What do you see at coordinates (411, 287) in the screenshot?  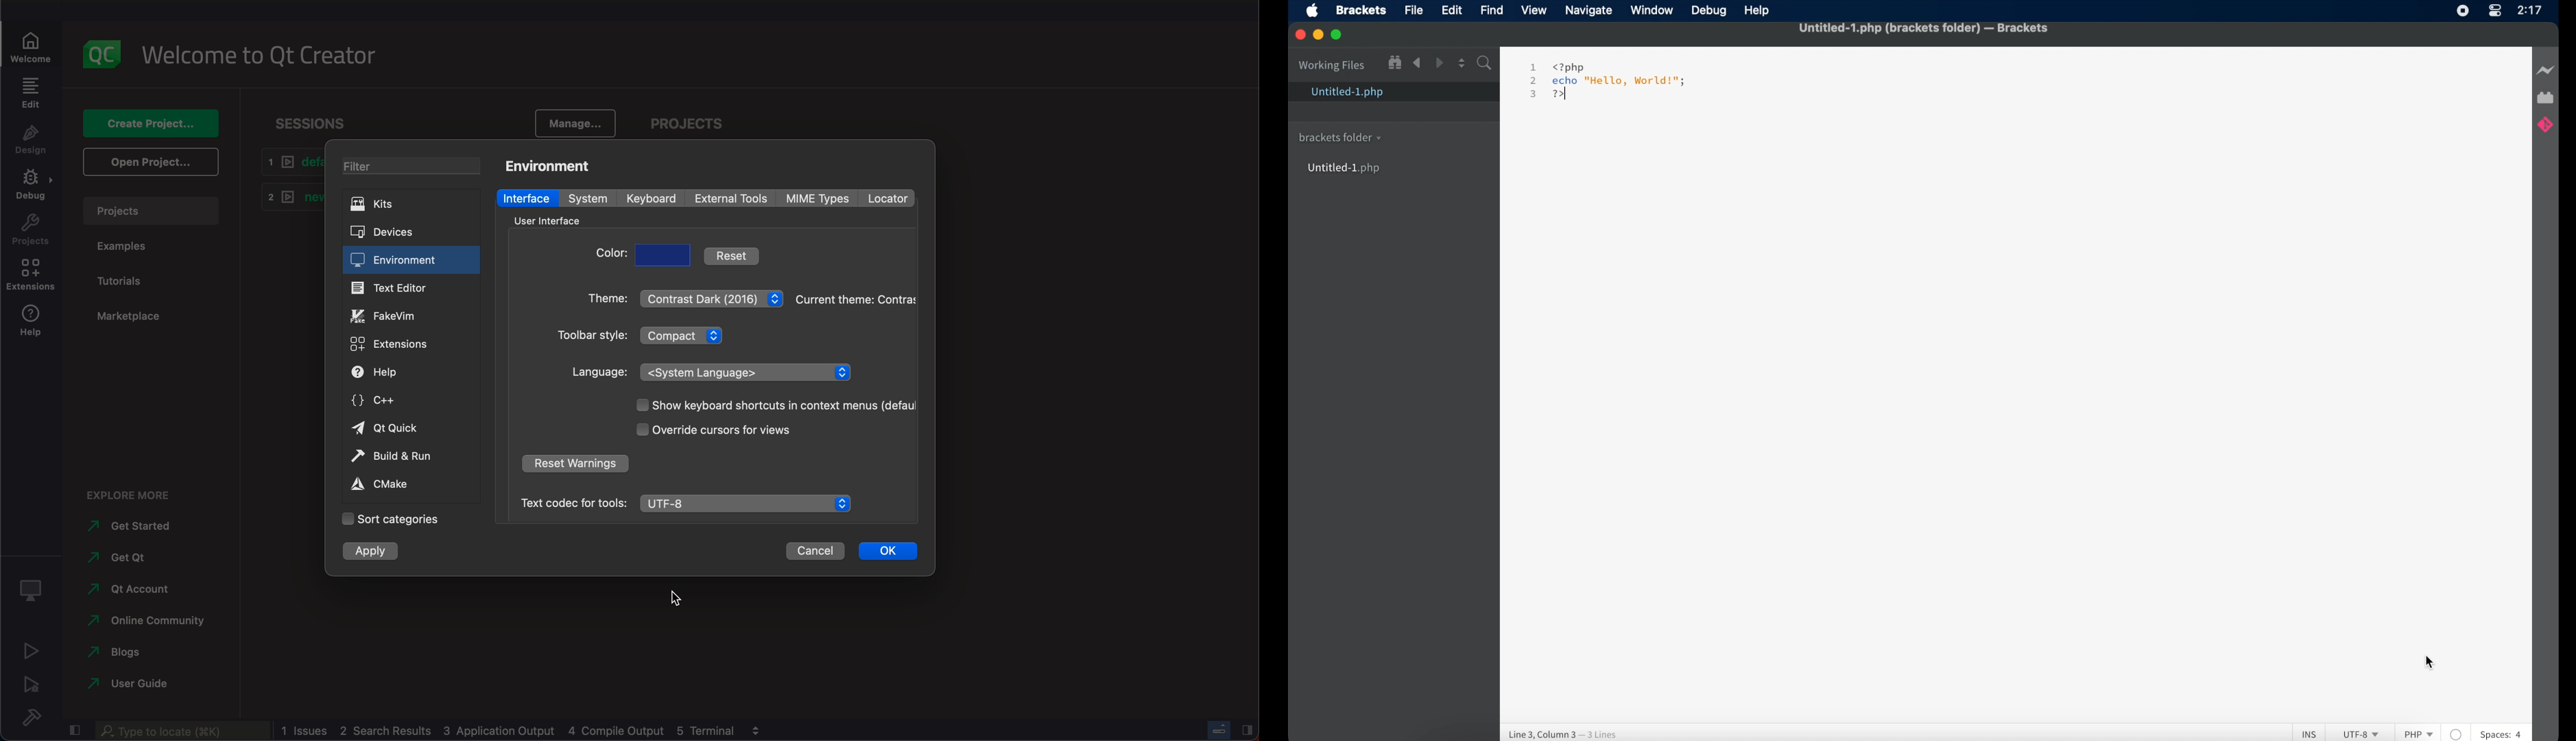 I see `text editor` at bounding box center [411, 287].